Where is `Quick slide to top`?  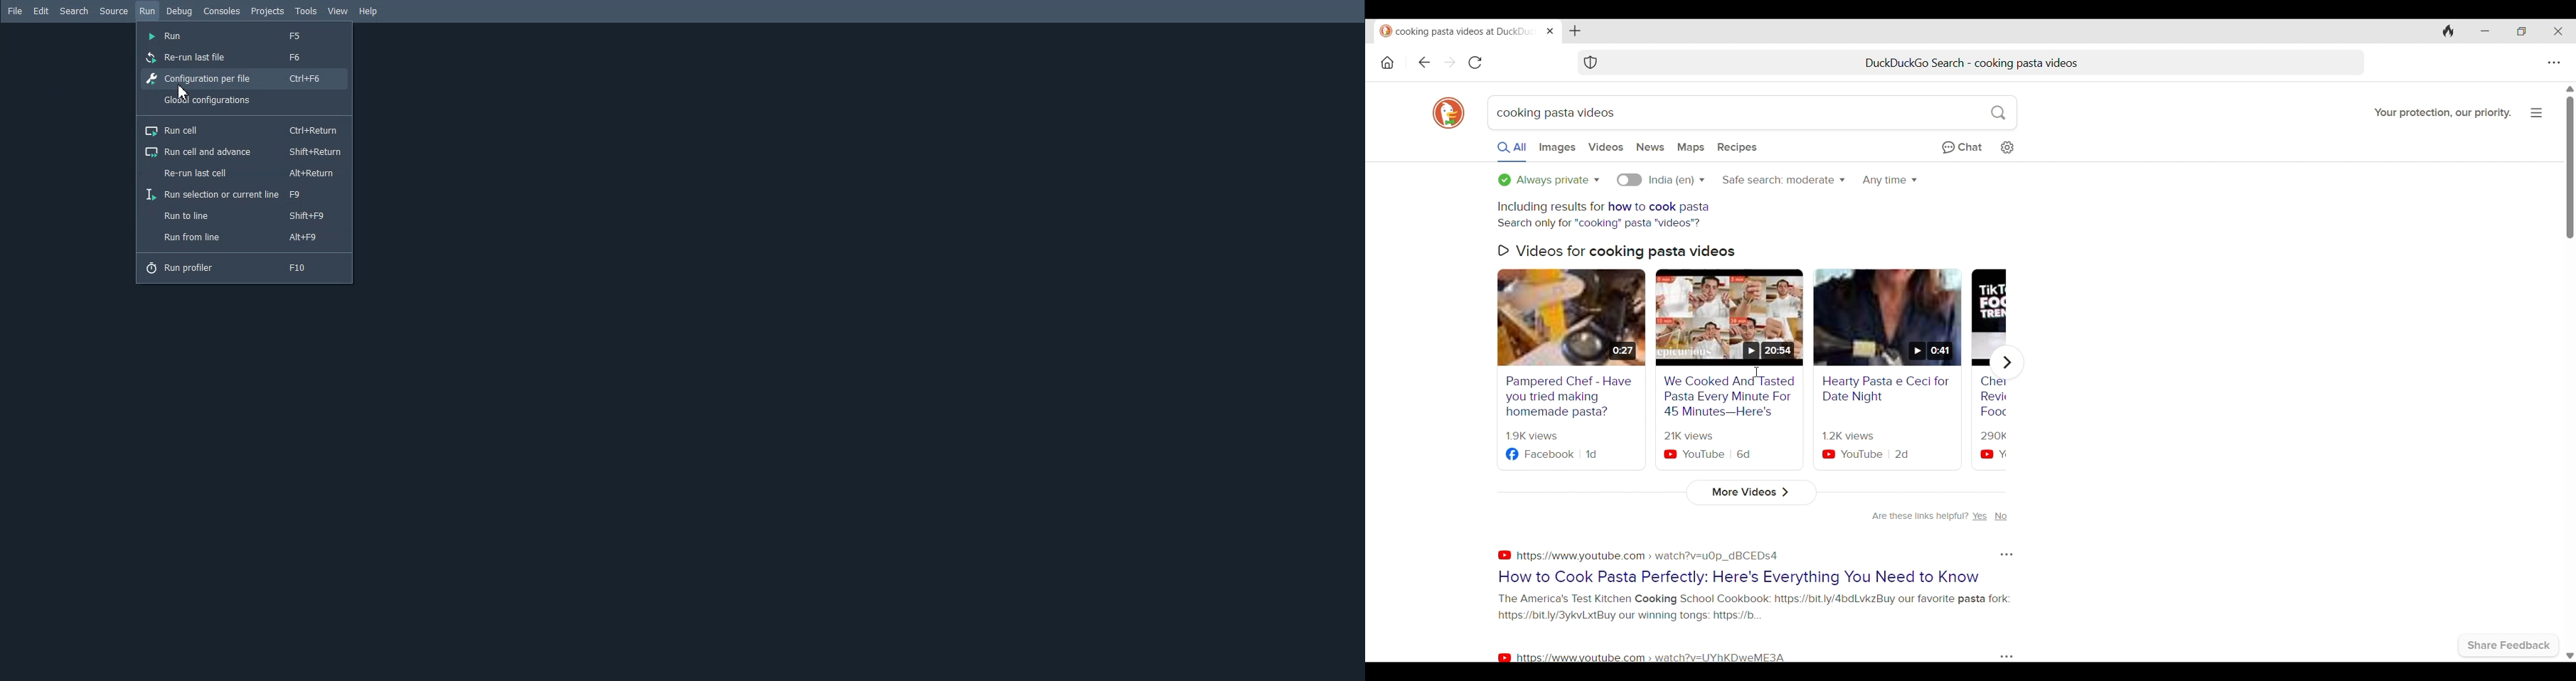 Quick slide to top is located at coordinates (2570, 89).